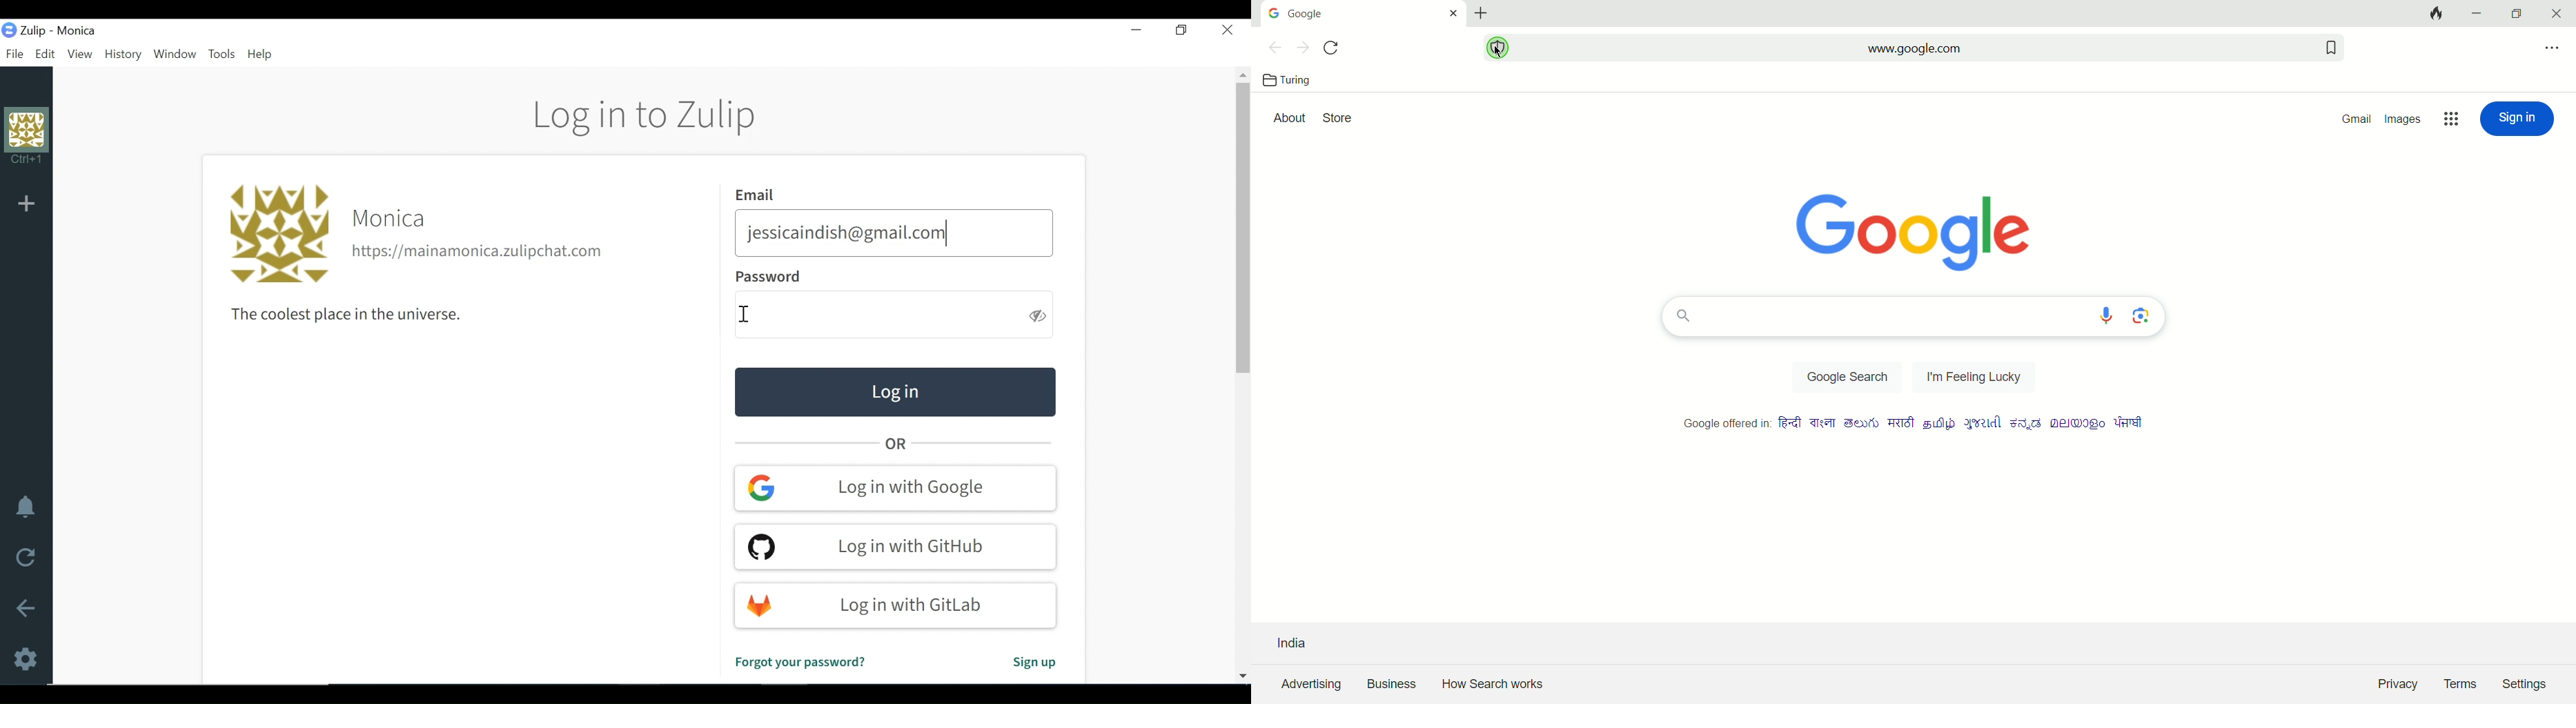 The width and height of the screenshot is (2576, 728). I want to click on Add Organisation, so click(25, 203).